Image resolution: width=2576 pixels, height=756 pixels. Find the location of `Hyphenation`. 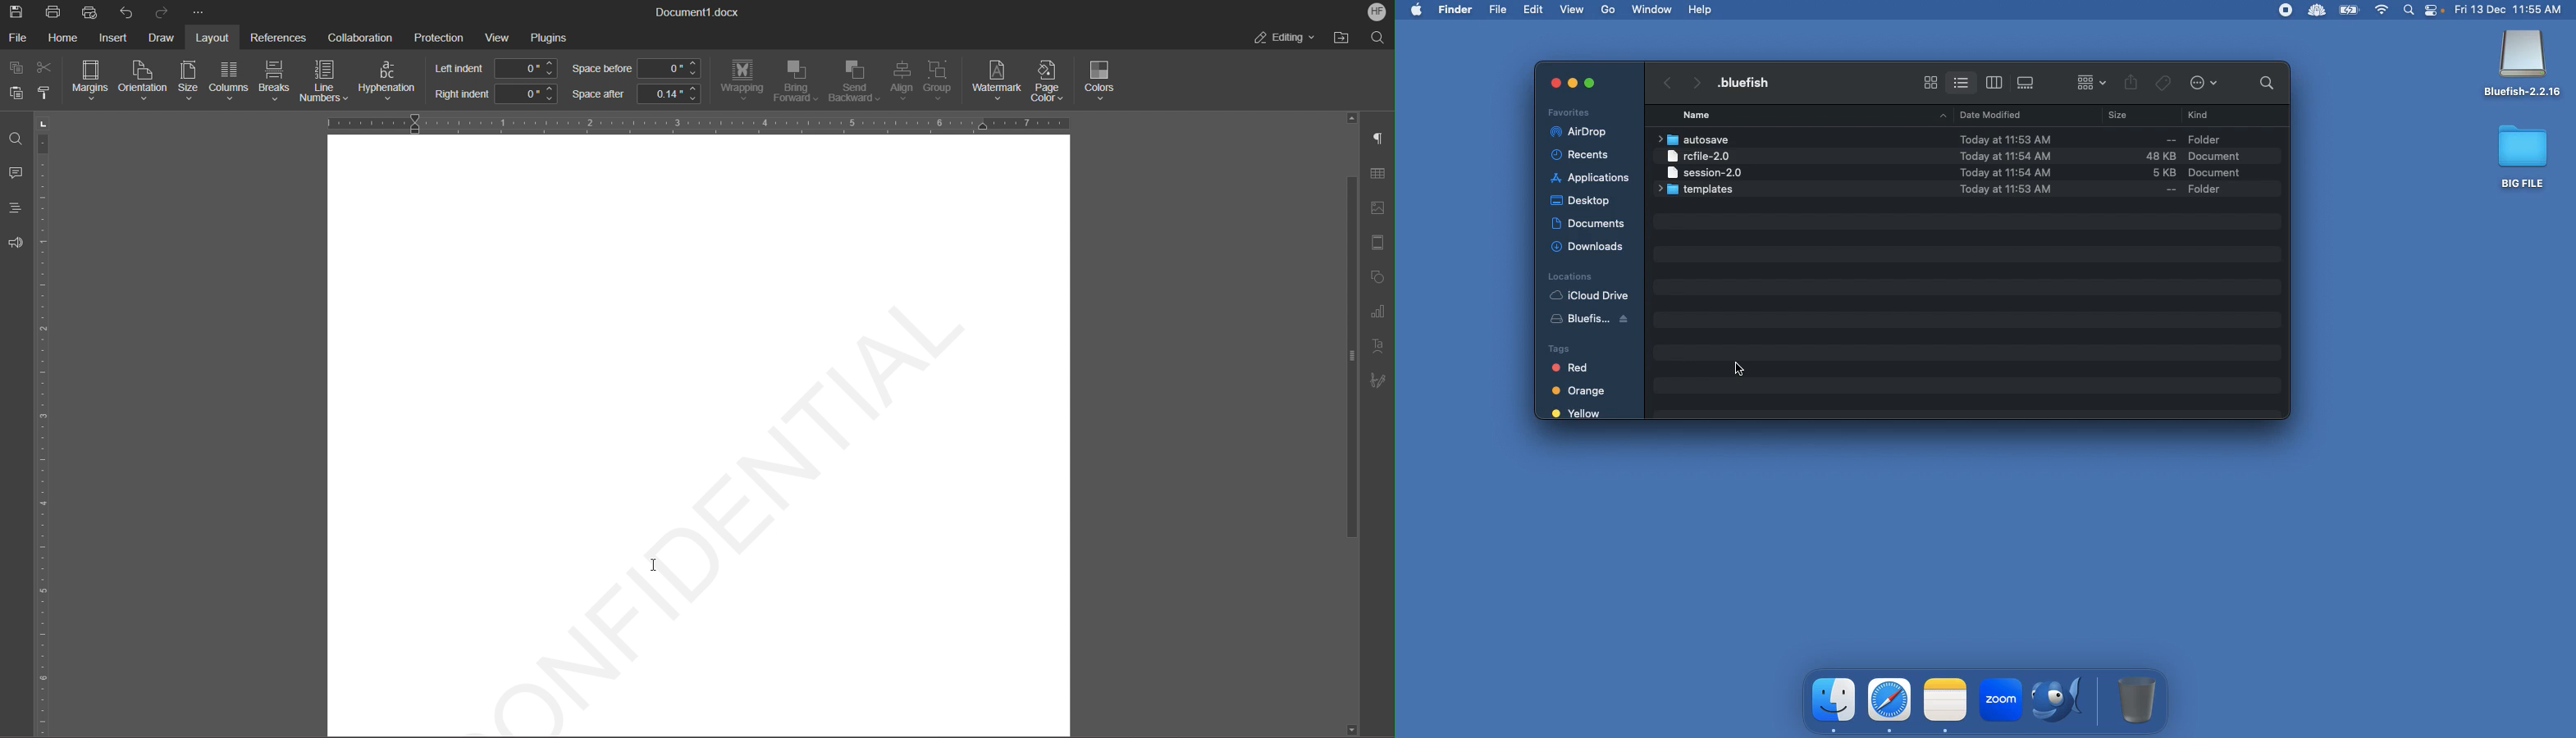

Hyphenation is located at coordinates (390, 82).